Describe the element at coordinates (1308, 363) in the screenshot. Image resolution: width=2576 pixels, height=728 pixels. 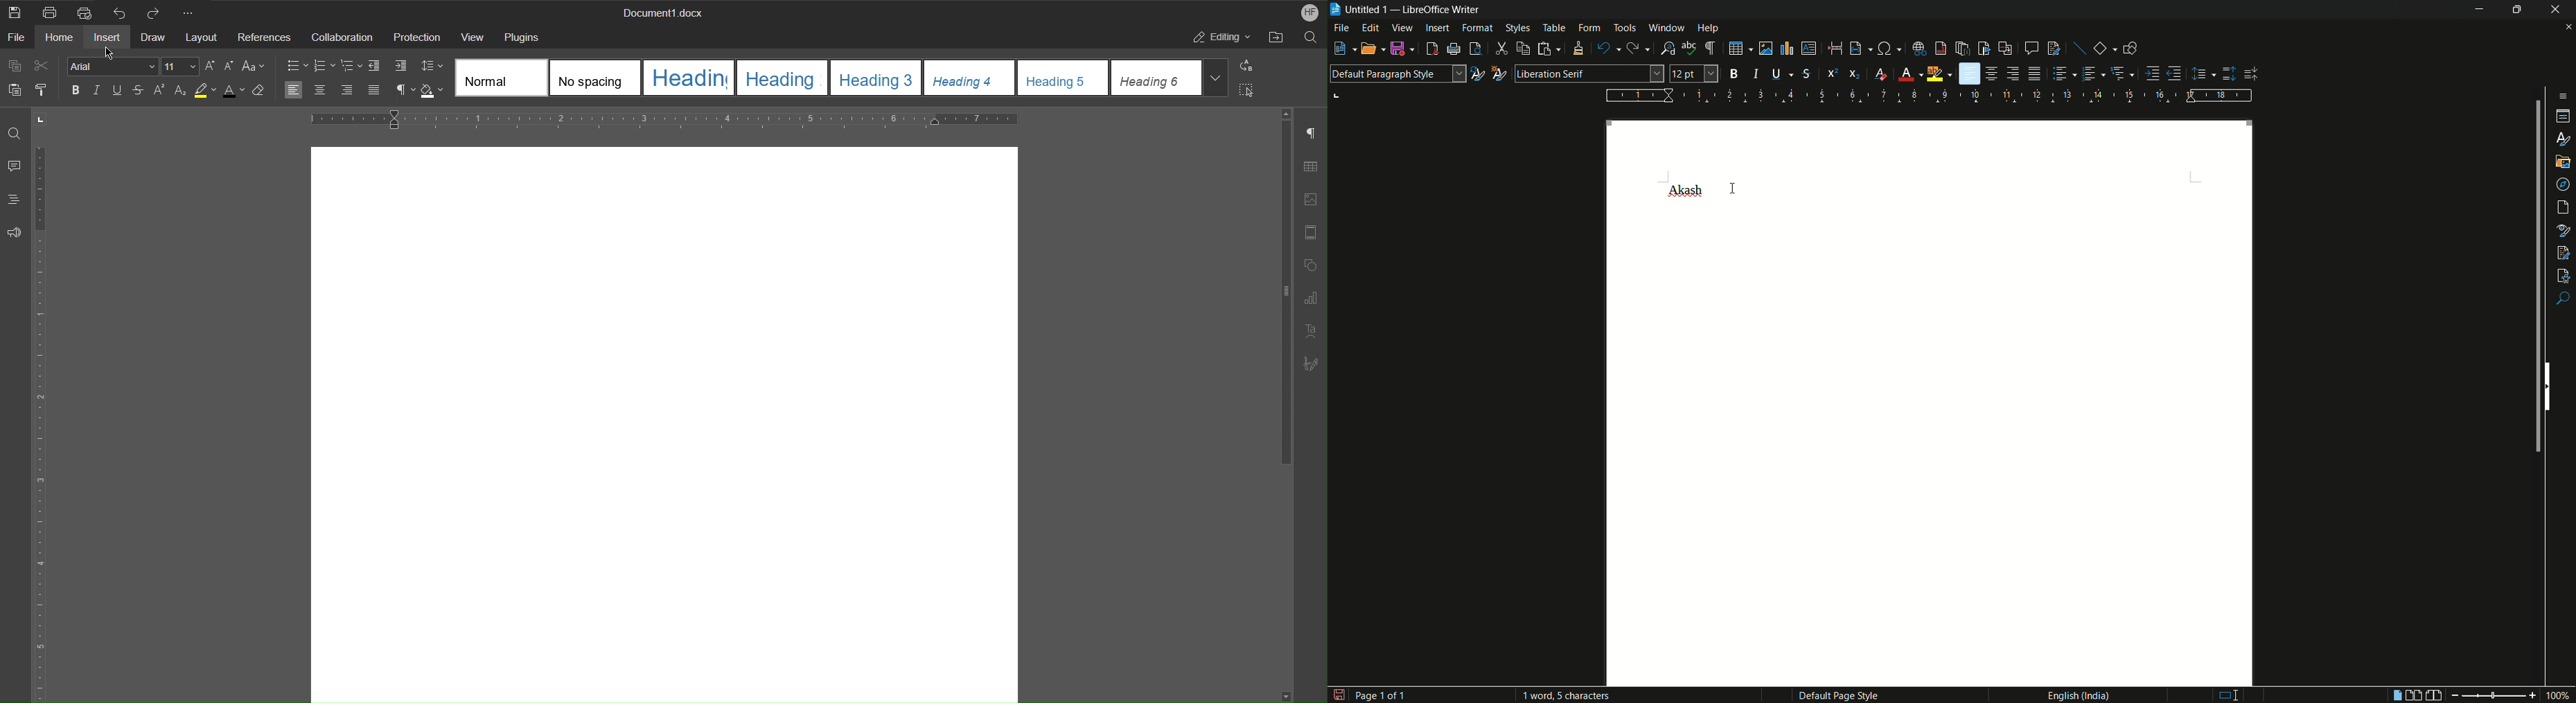
I see `Signature` at that location.